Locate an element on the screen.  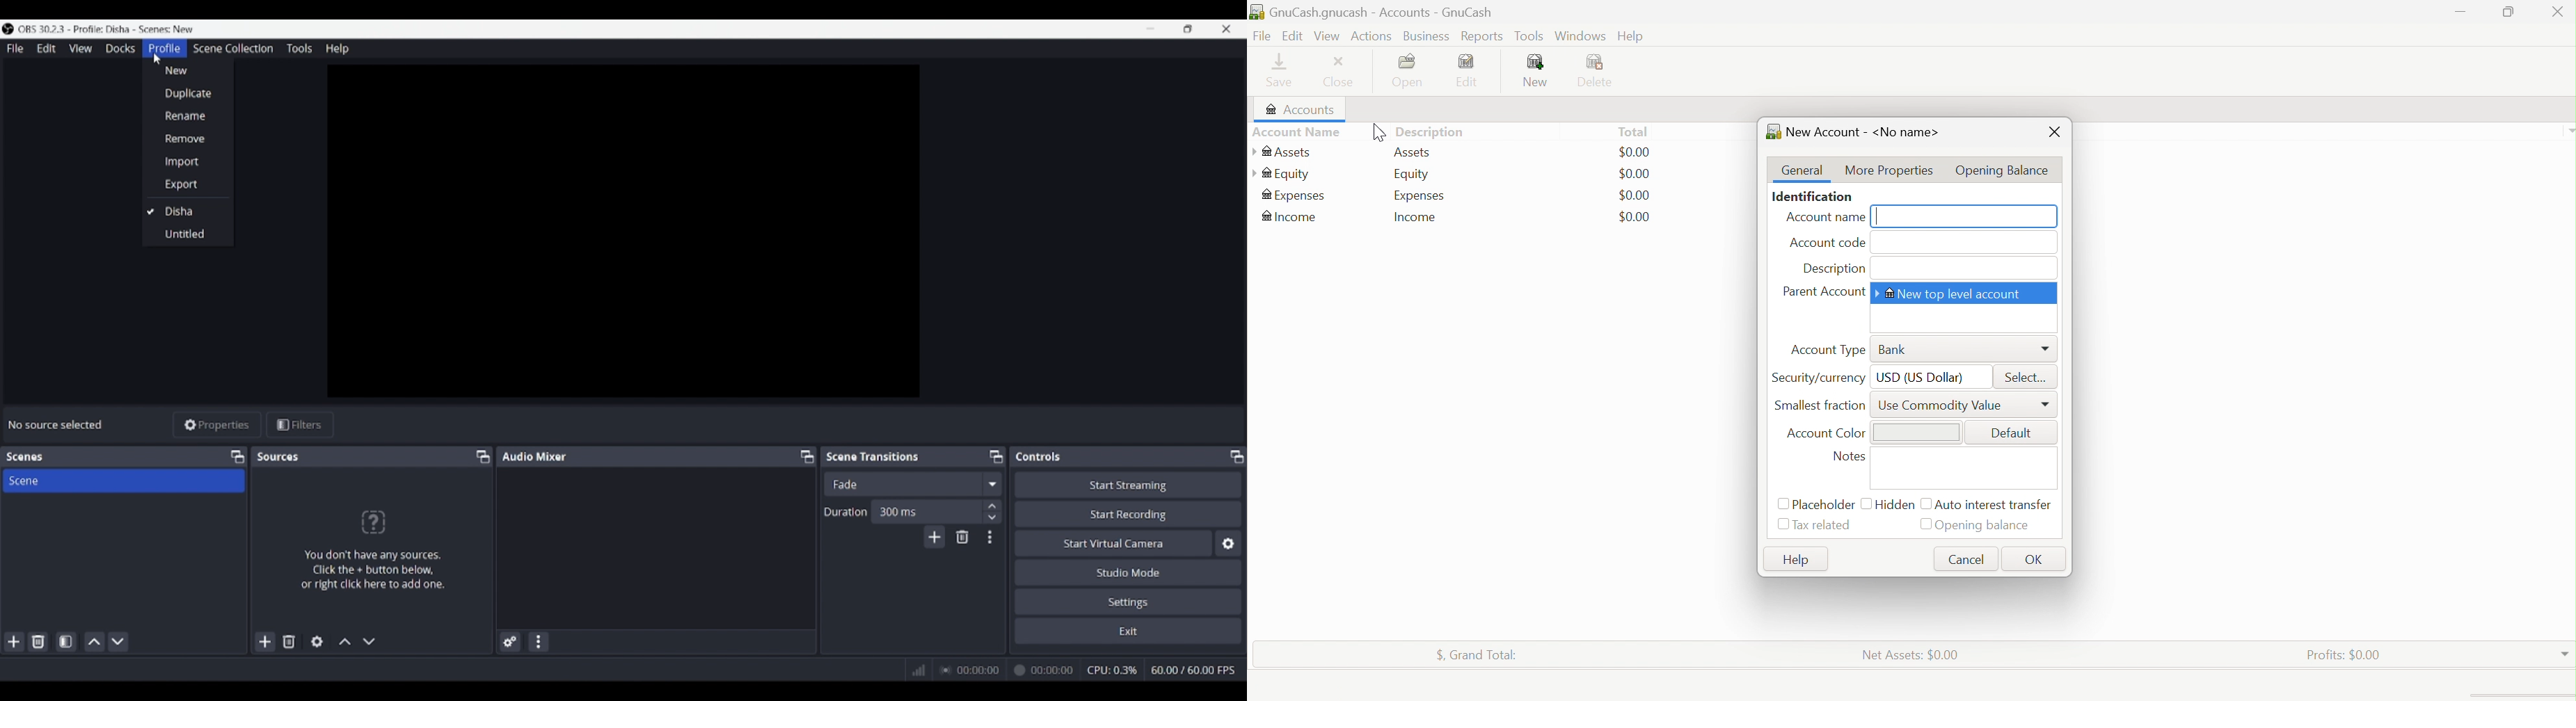
Close interface is located at coordinates (1226, 29).